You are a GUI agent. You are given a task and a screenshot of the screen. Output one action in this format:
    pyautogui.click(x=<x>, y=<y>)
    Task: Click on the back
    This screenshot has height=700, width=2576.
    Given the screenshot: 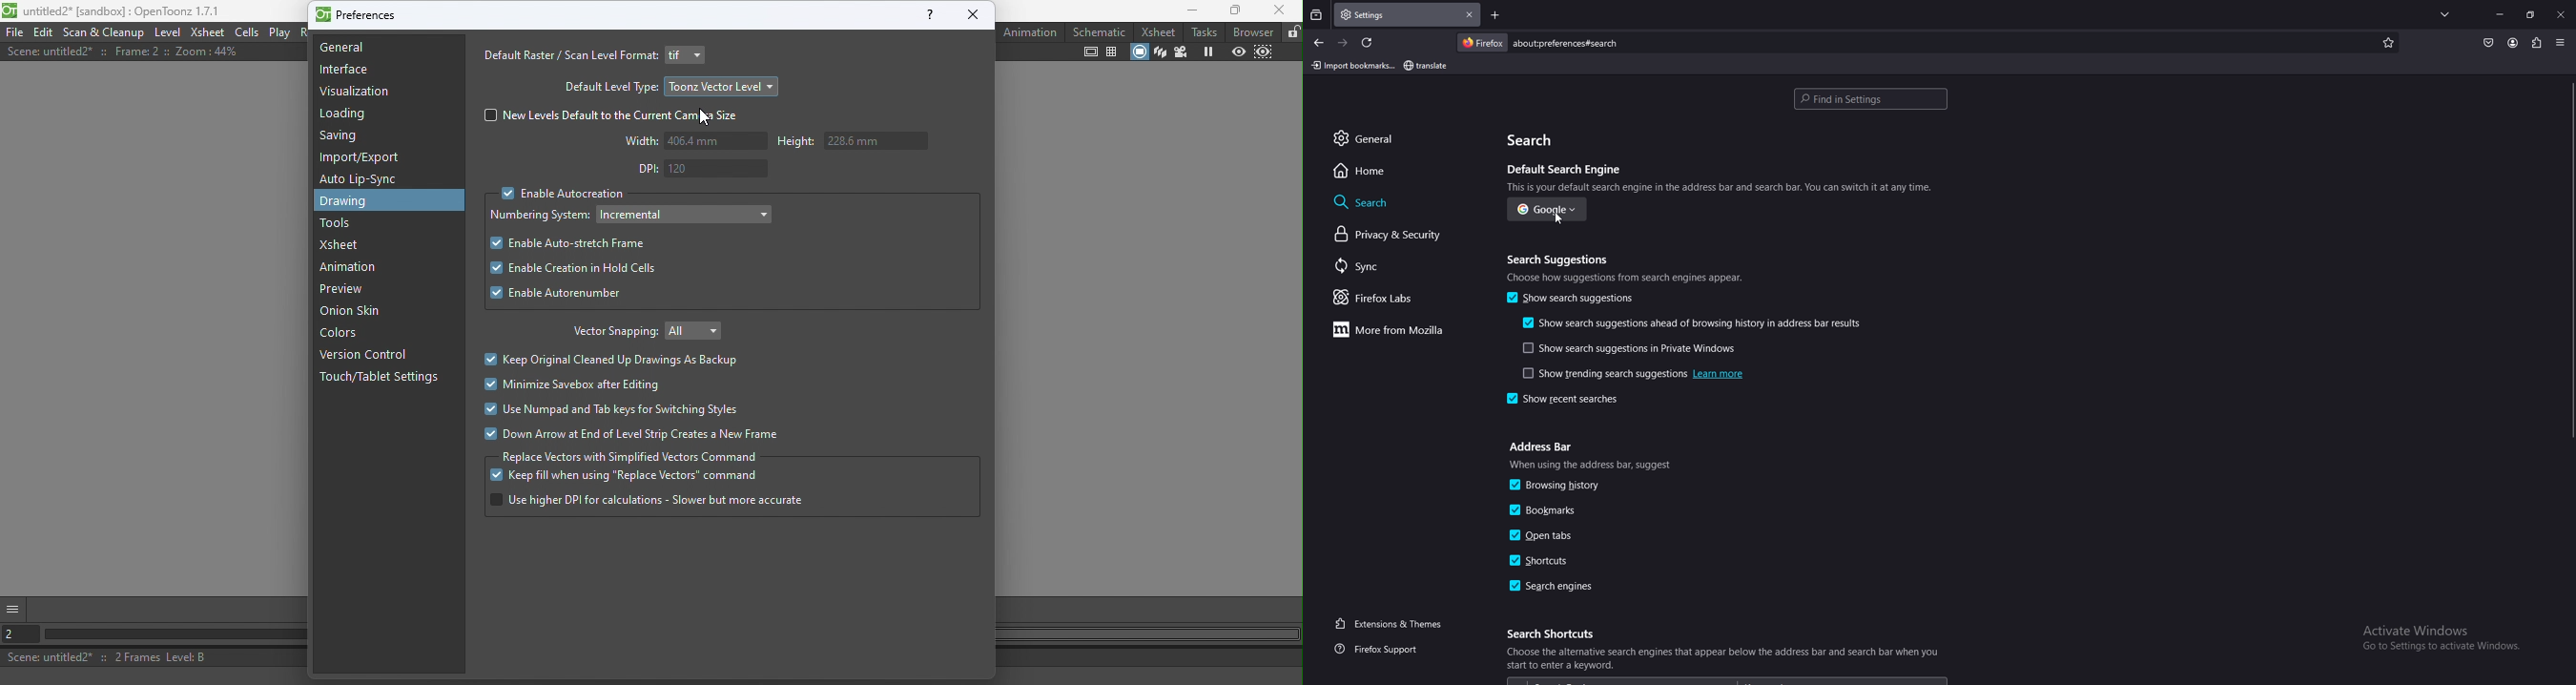 What is the action you would take?
    pyautogui.click(x=1320, y=43)
    